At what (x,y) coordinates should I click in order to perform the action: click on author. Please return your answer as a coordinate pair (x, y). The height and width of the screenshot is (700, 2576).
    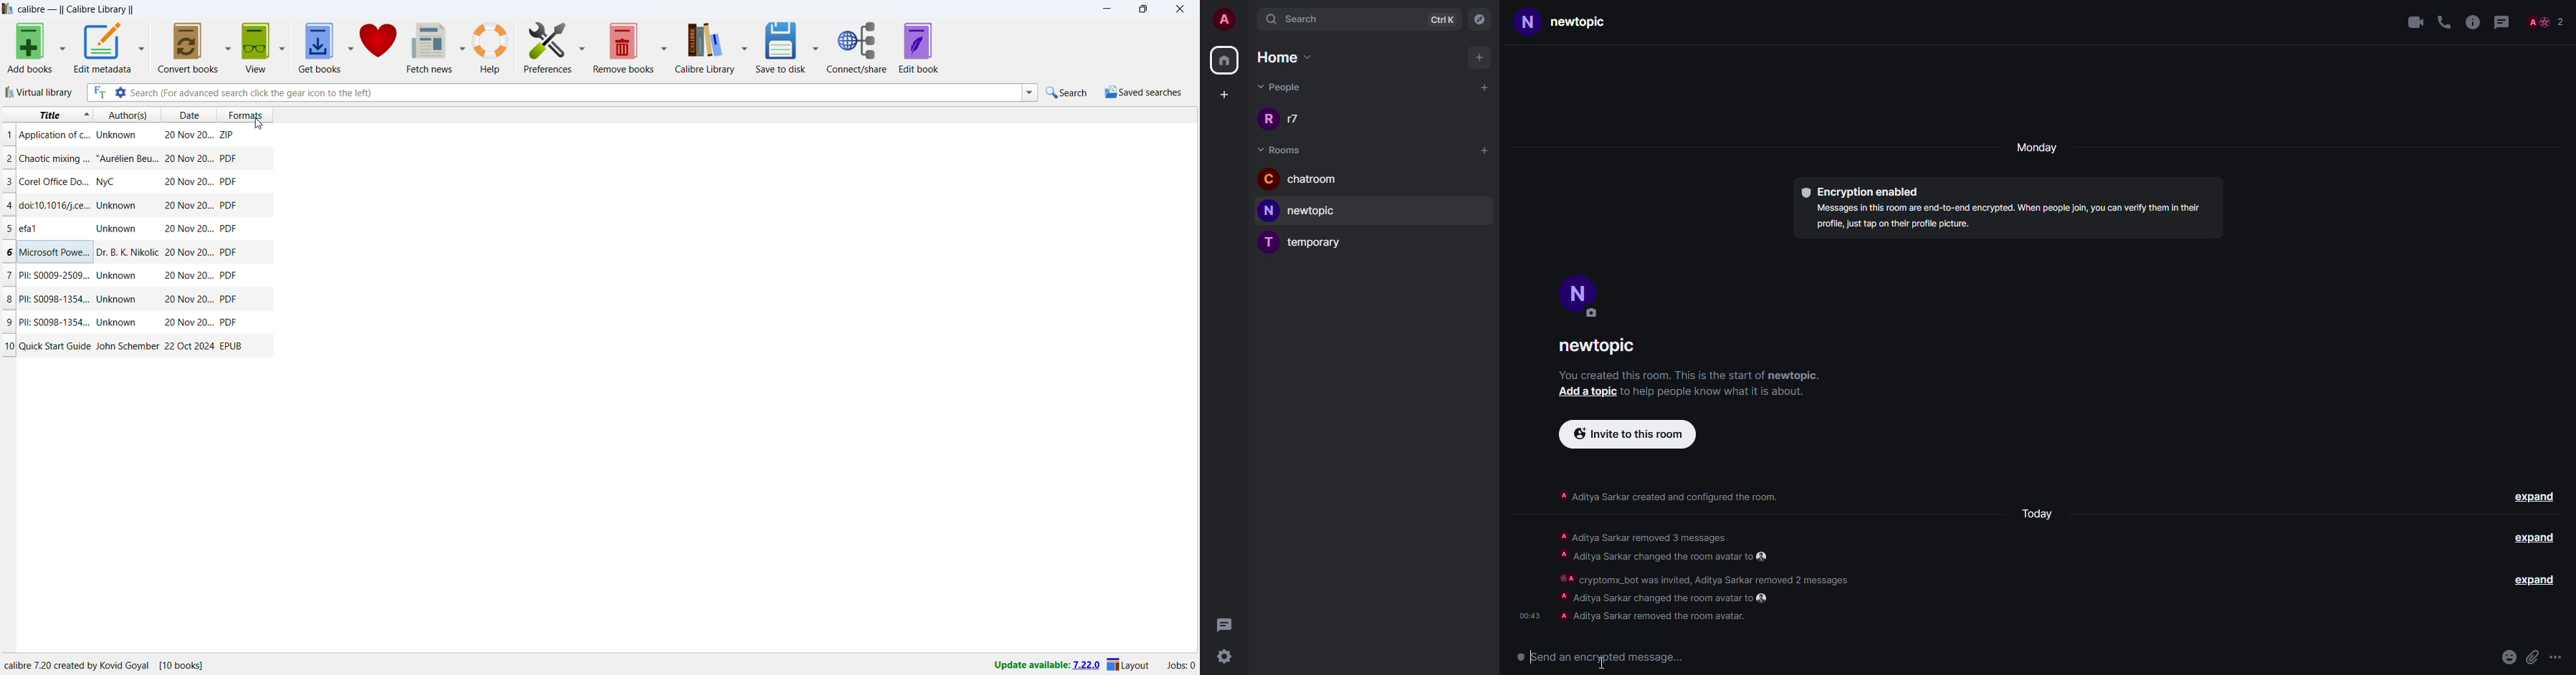
    Looking at the image, I should click on (127, 252).